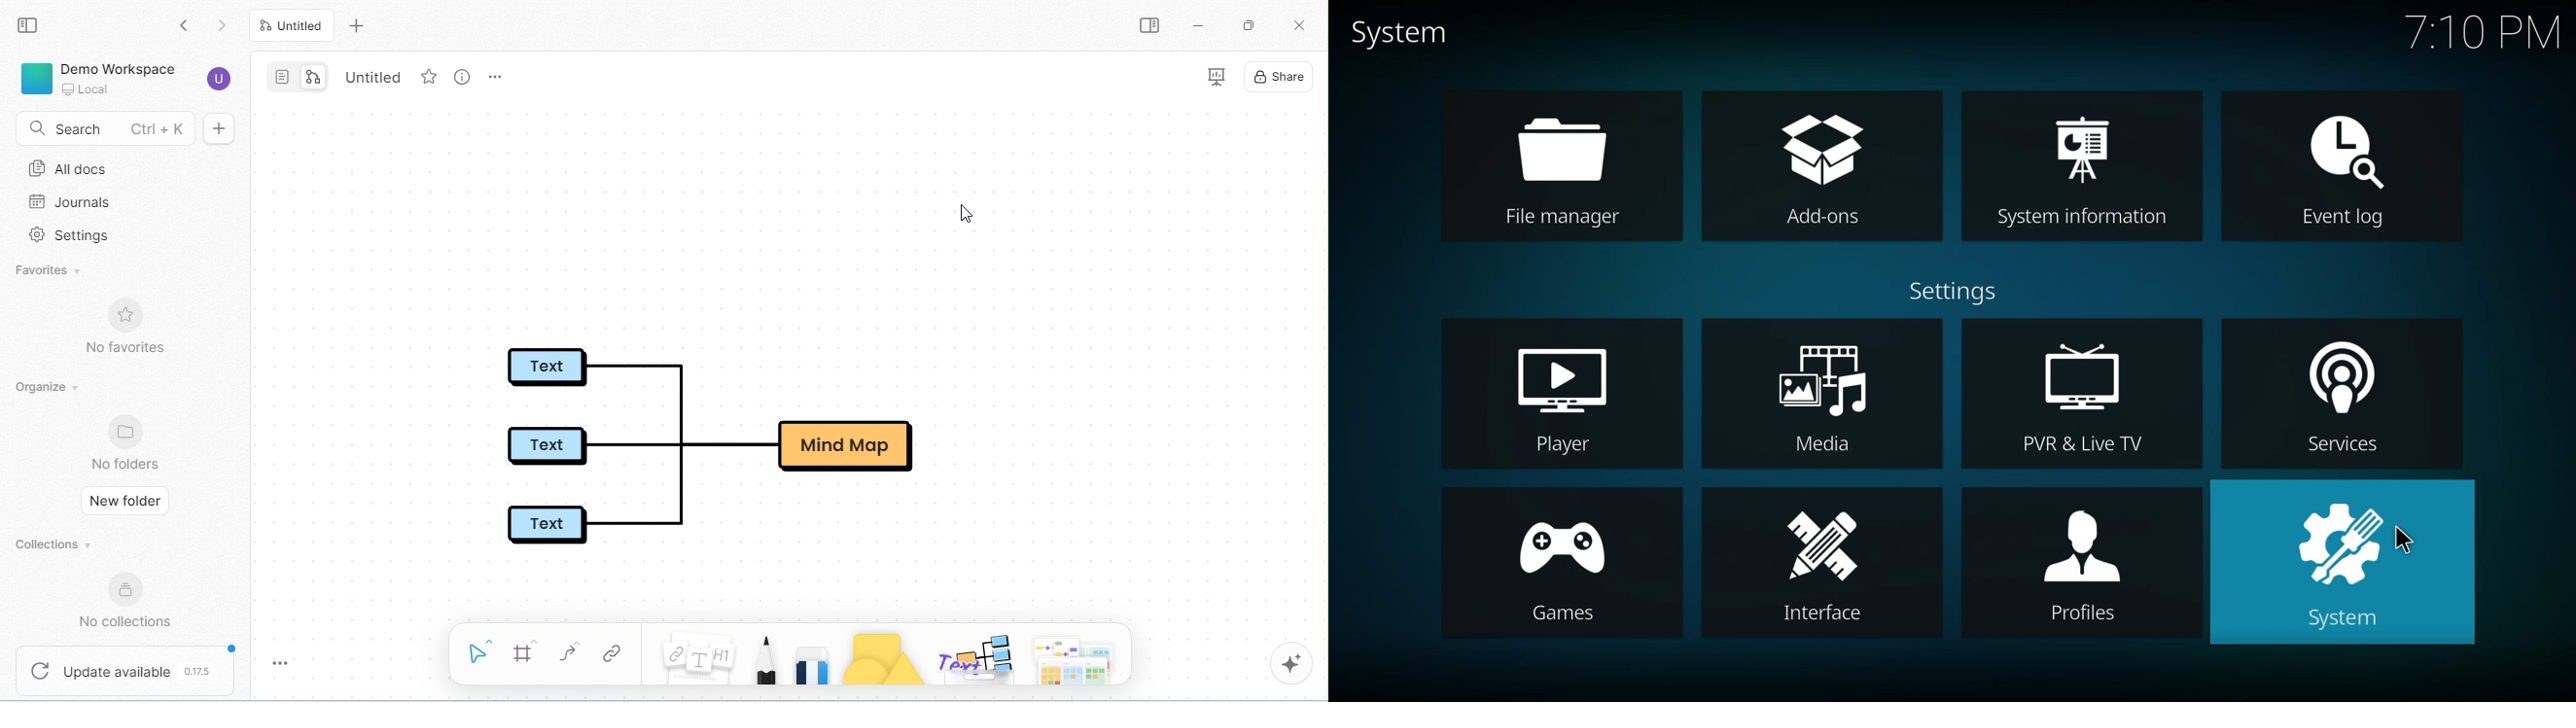 The width and height of the screenshot is (2576, 728). I want to click on file manager, so click(1567, 168).